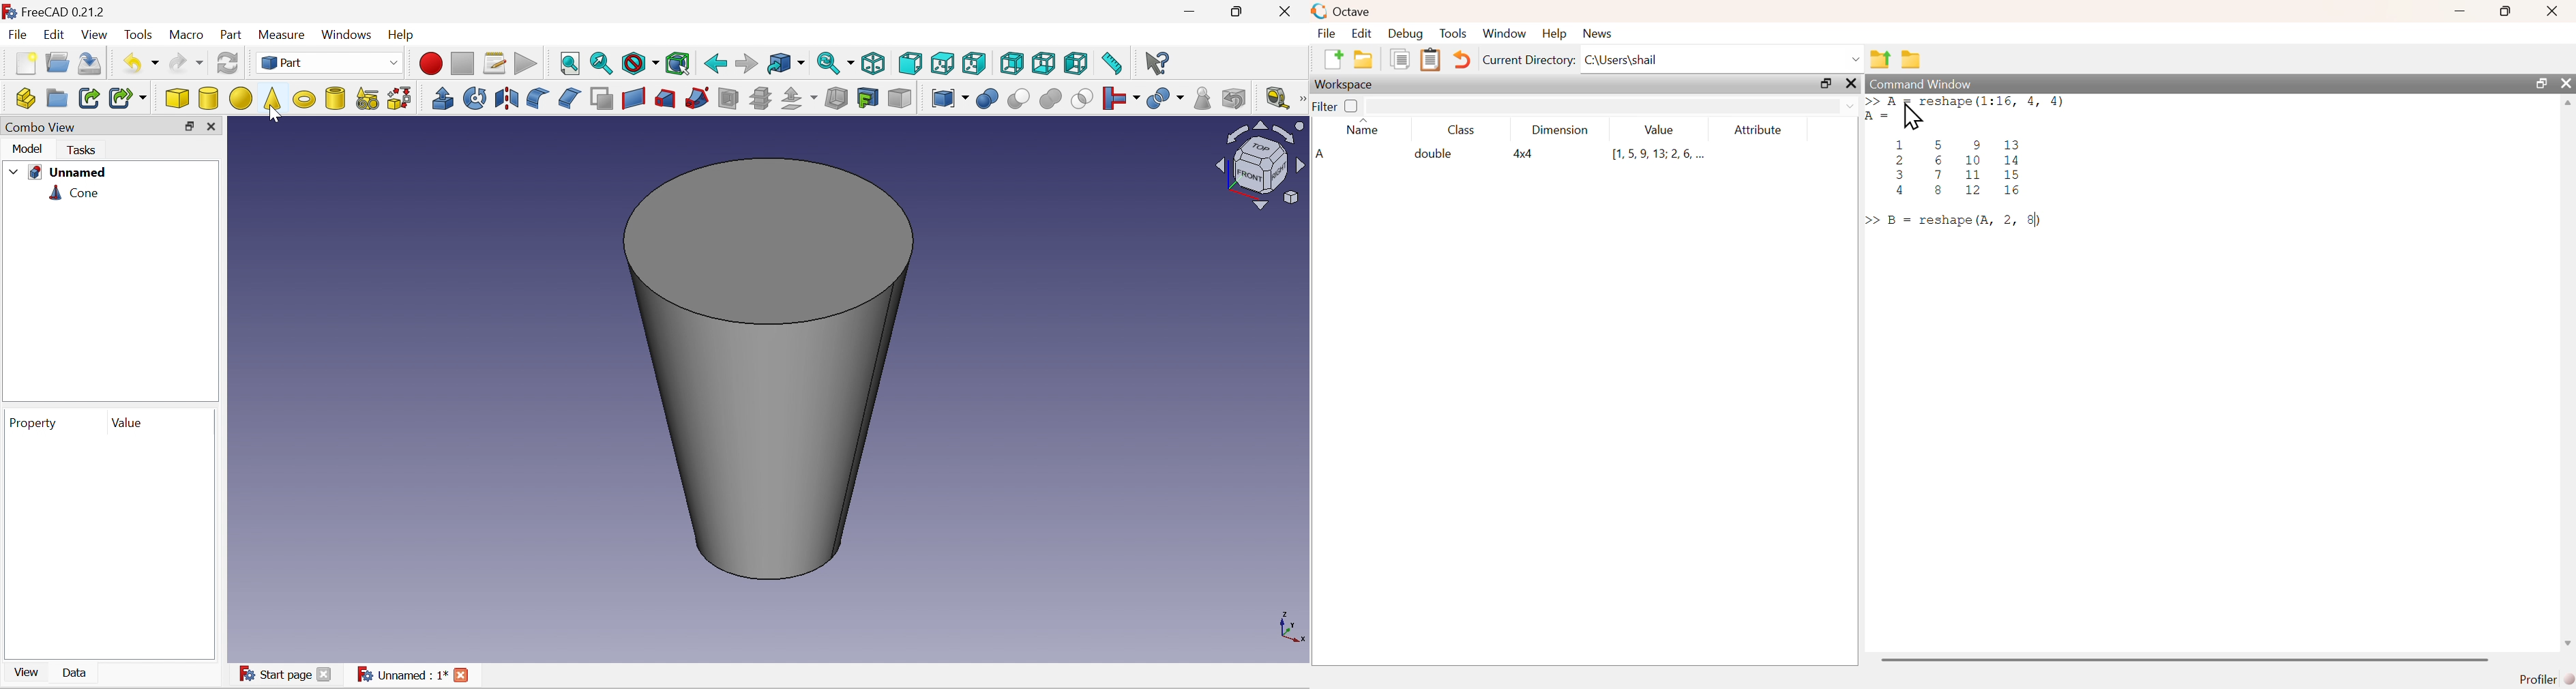 This screenshot has width=2576, height=700. Describe the element at coordinates (1113, 65) in the screenshot. I see `Measure distance` at that location.